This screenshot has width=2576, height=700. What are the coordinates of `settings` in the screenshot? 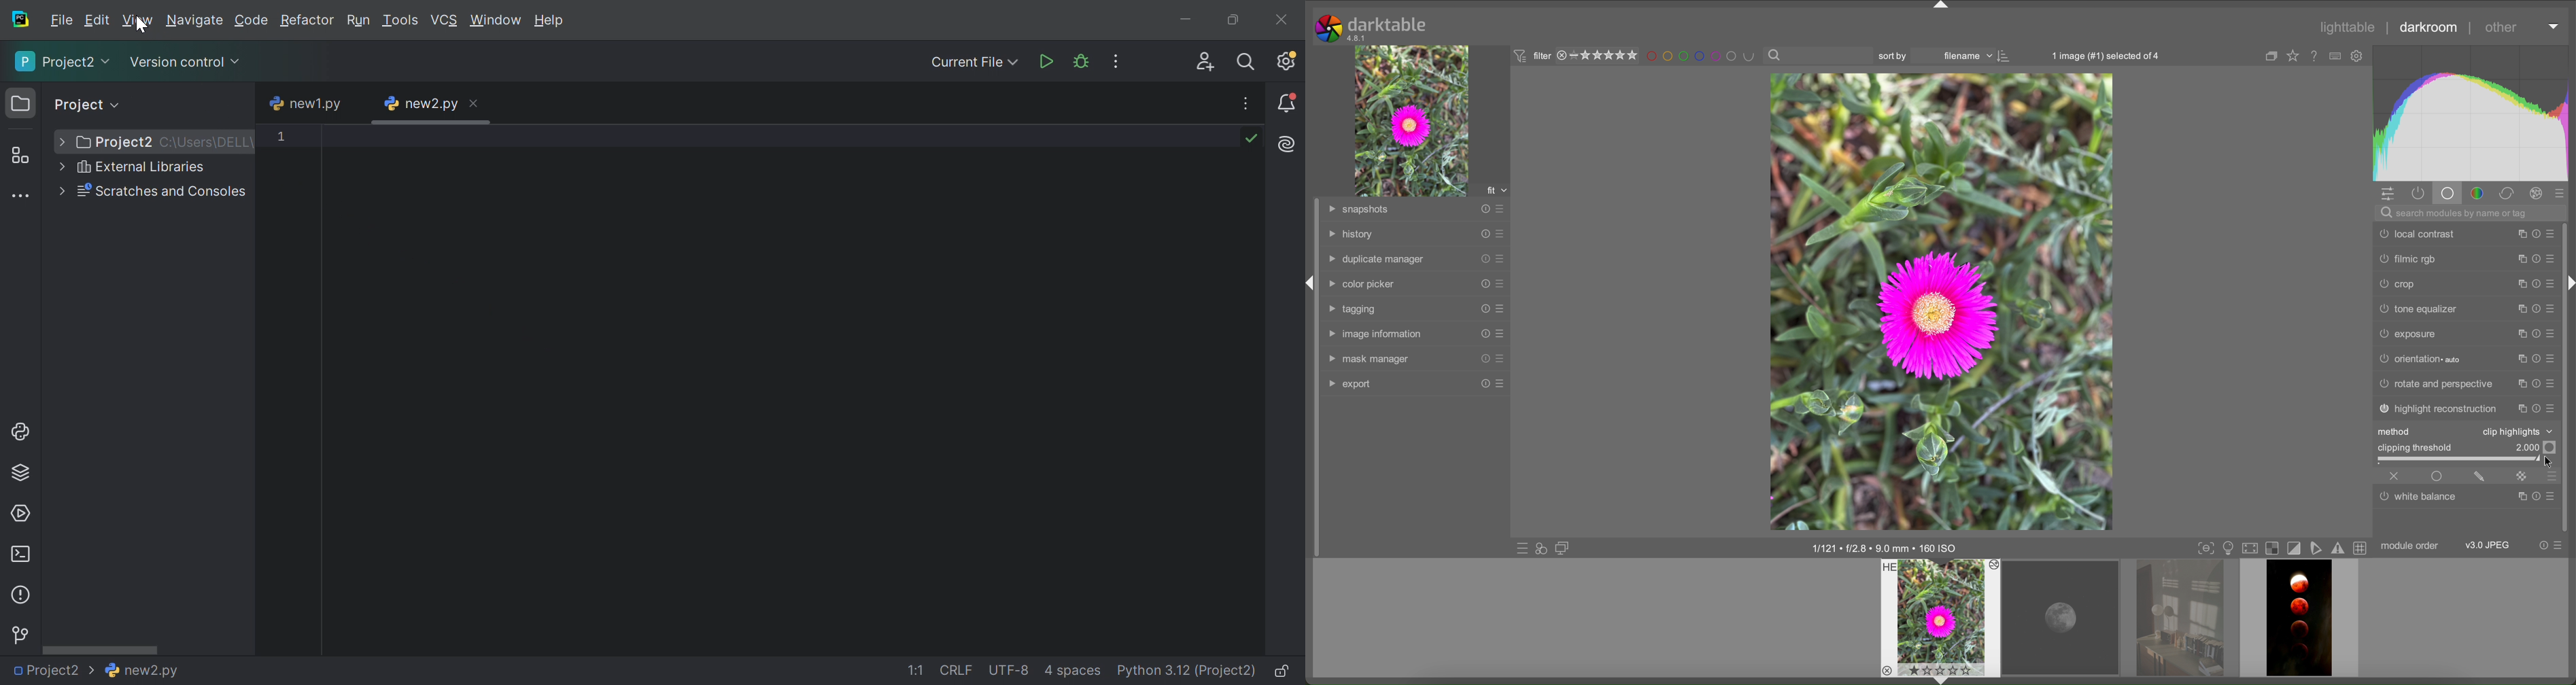 It's located at (2389, 194).